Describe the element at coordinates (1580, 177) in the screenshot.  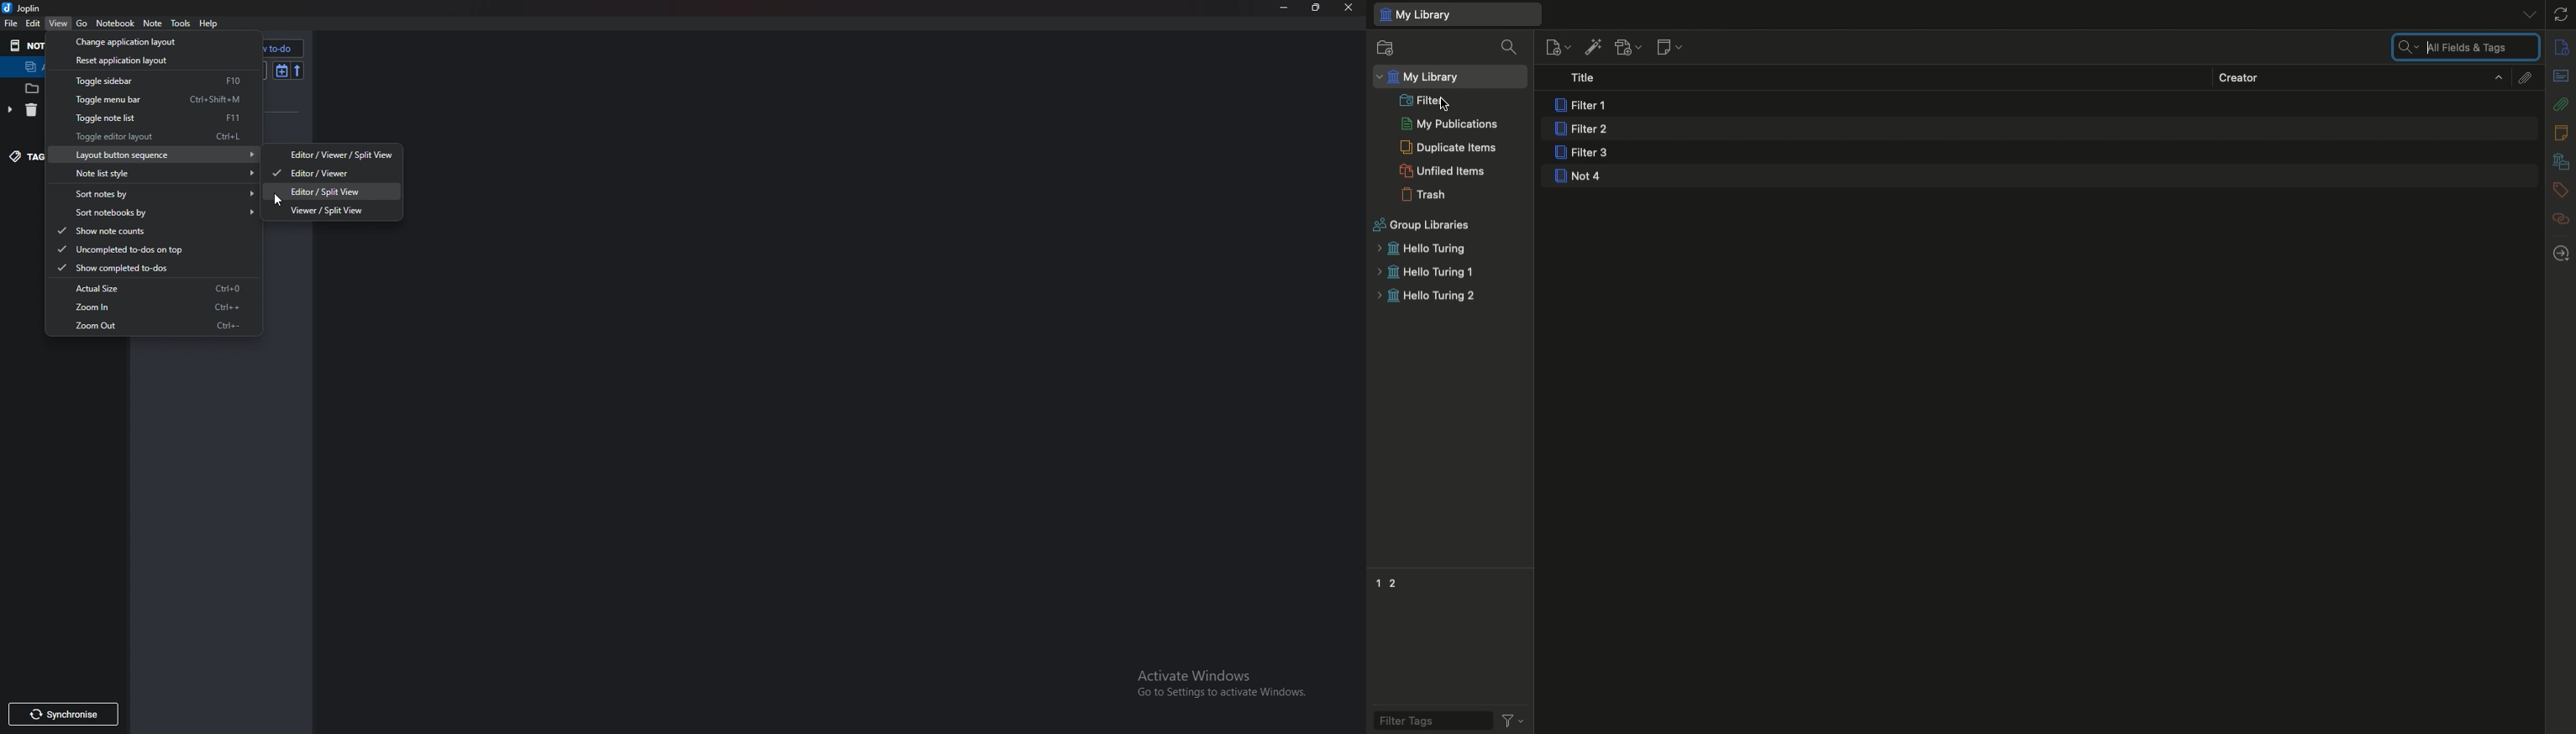
I see `Not 4` at that location.